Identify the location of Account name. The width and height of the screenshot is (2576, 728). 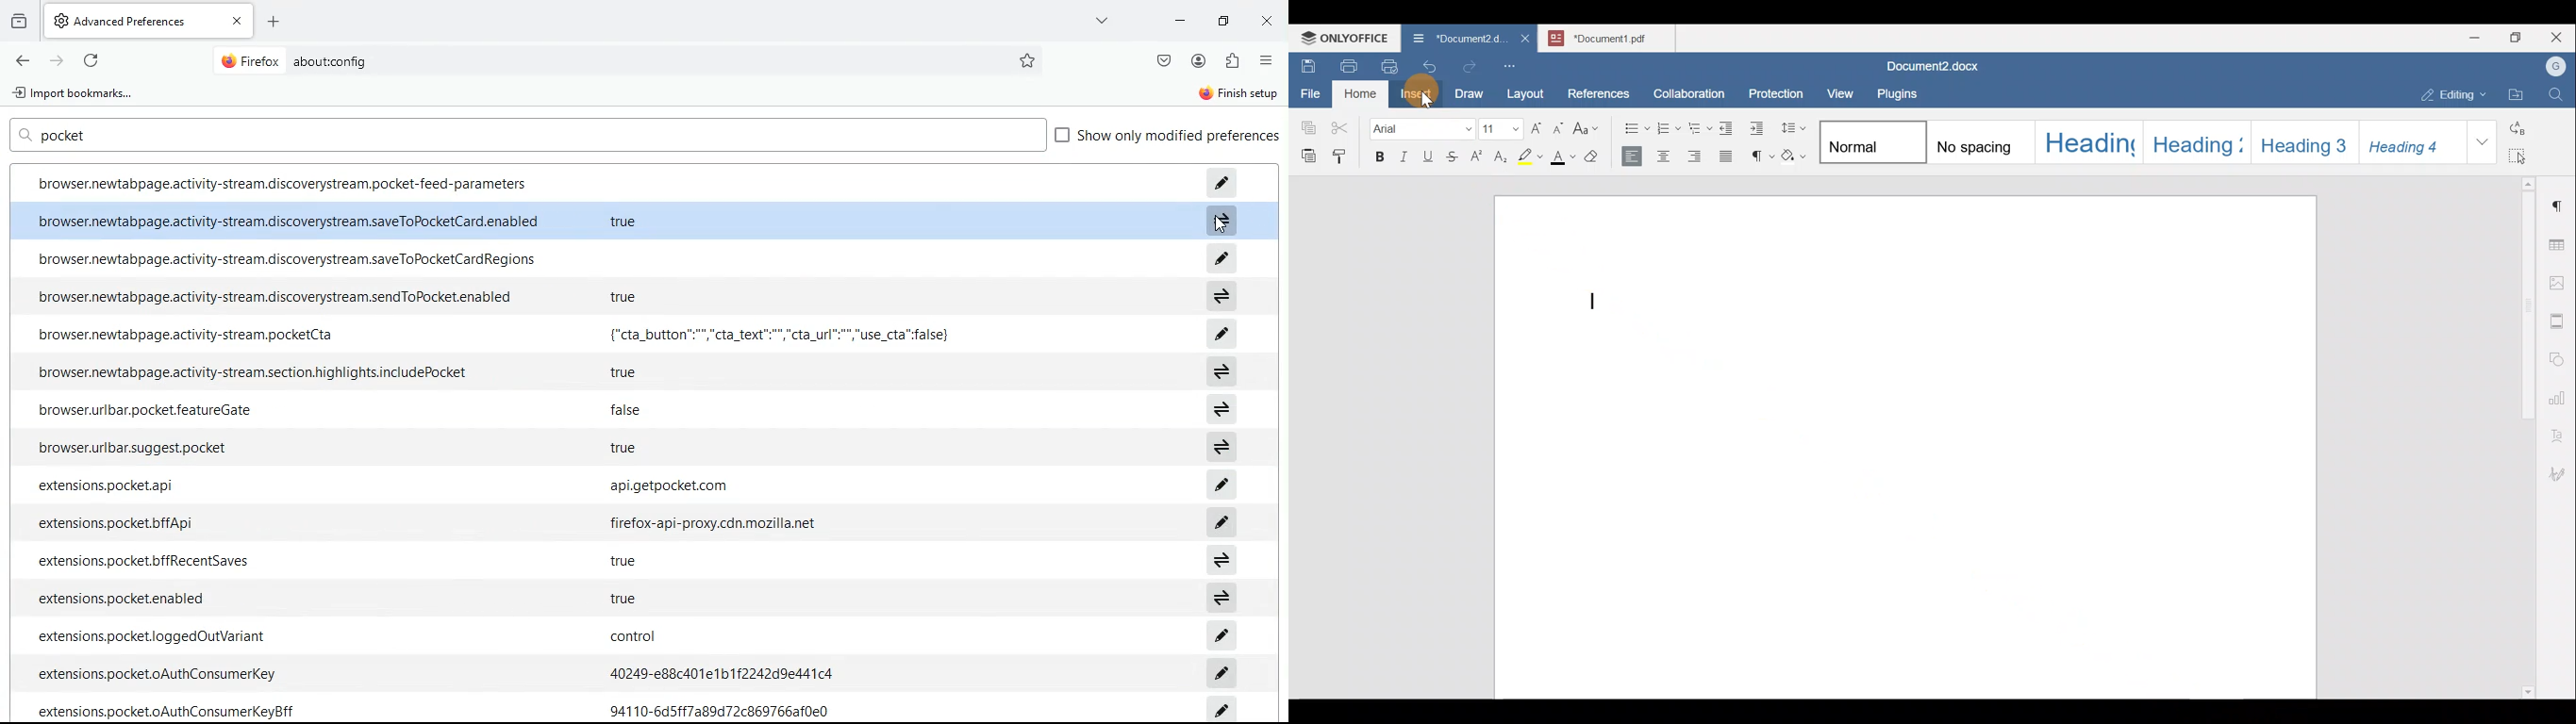
(2553, 67).